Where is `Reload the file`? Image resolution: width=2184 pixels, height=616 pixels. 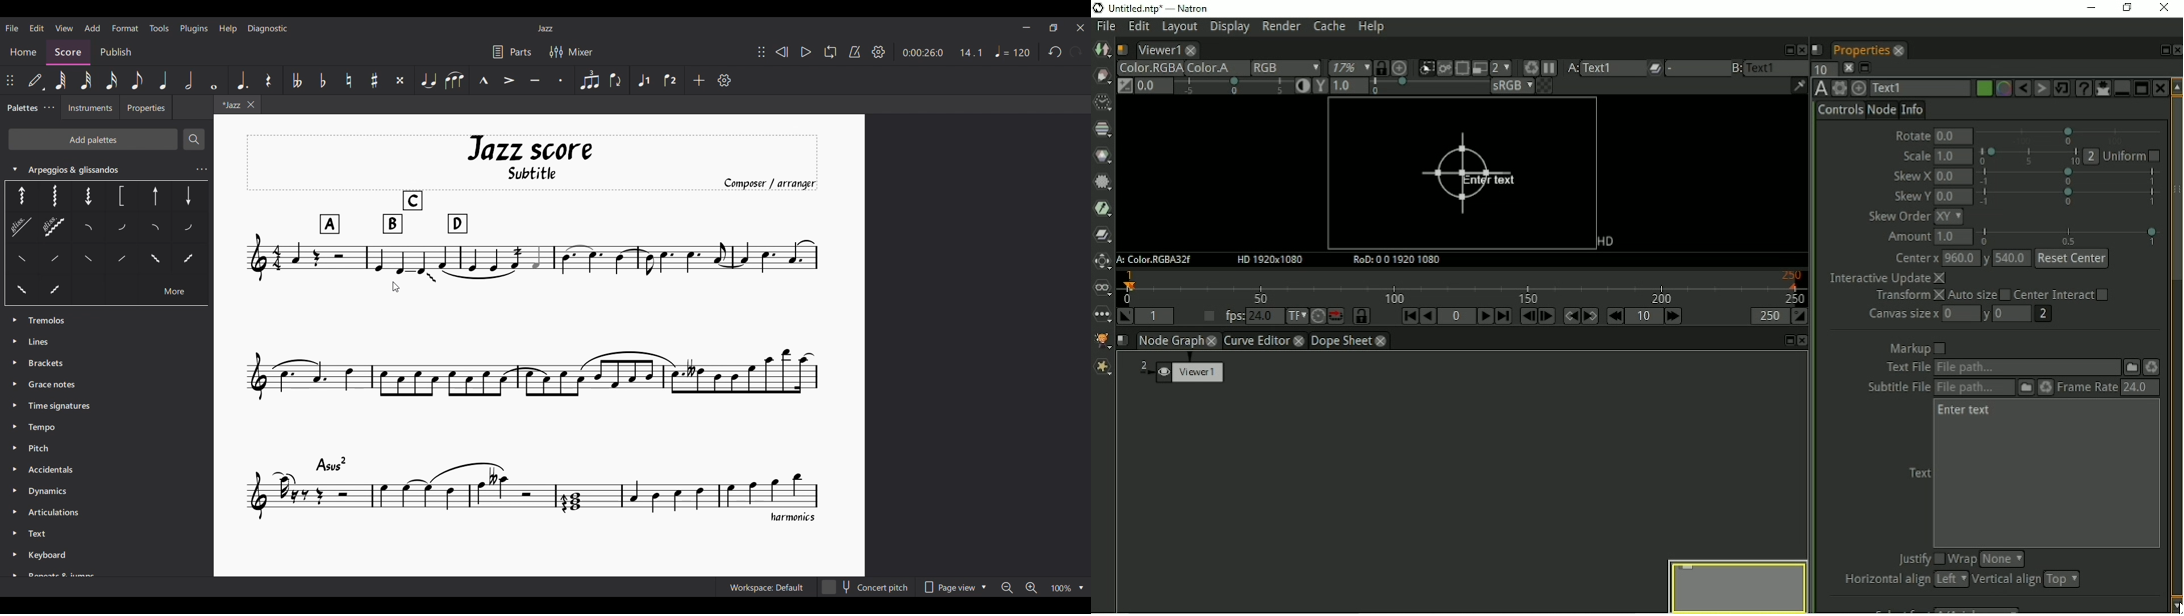 Reload the file is located at coordinates (2046, 387).